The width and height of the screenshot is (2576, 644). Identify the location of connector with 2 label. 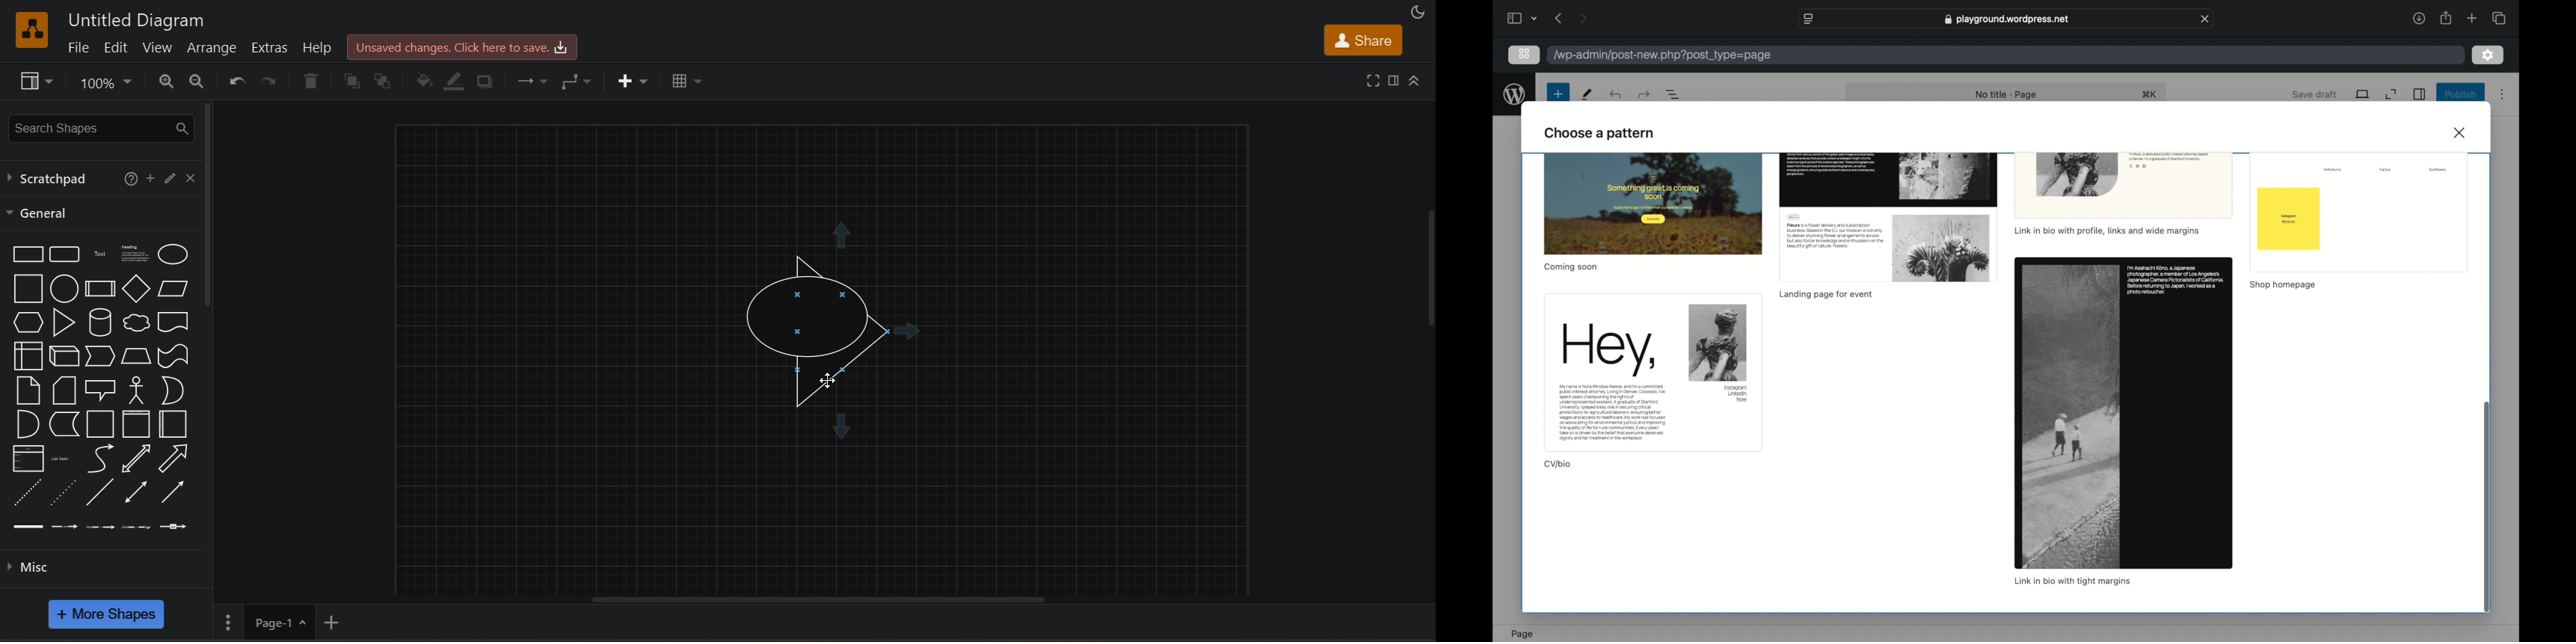
(101, 528).